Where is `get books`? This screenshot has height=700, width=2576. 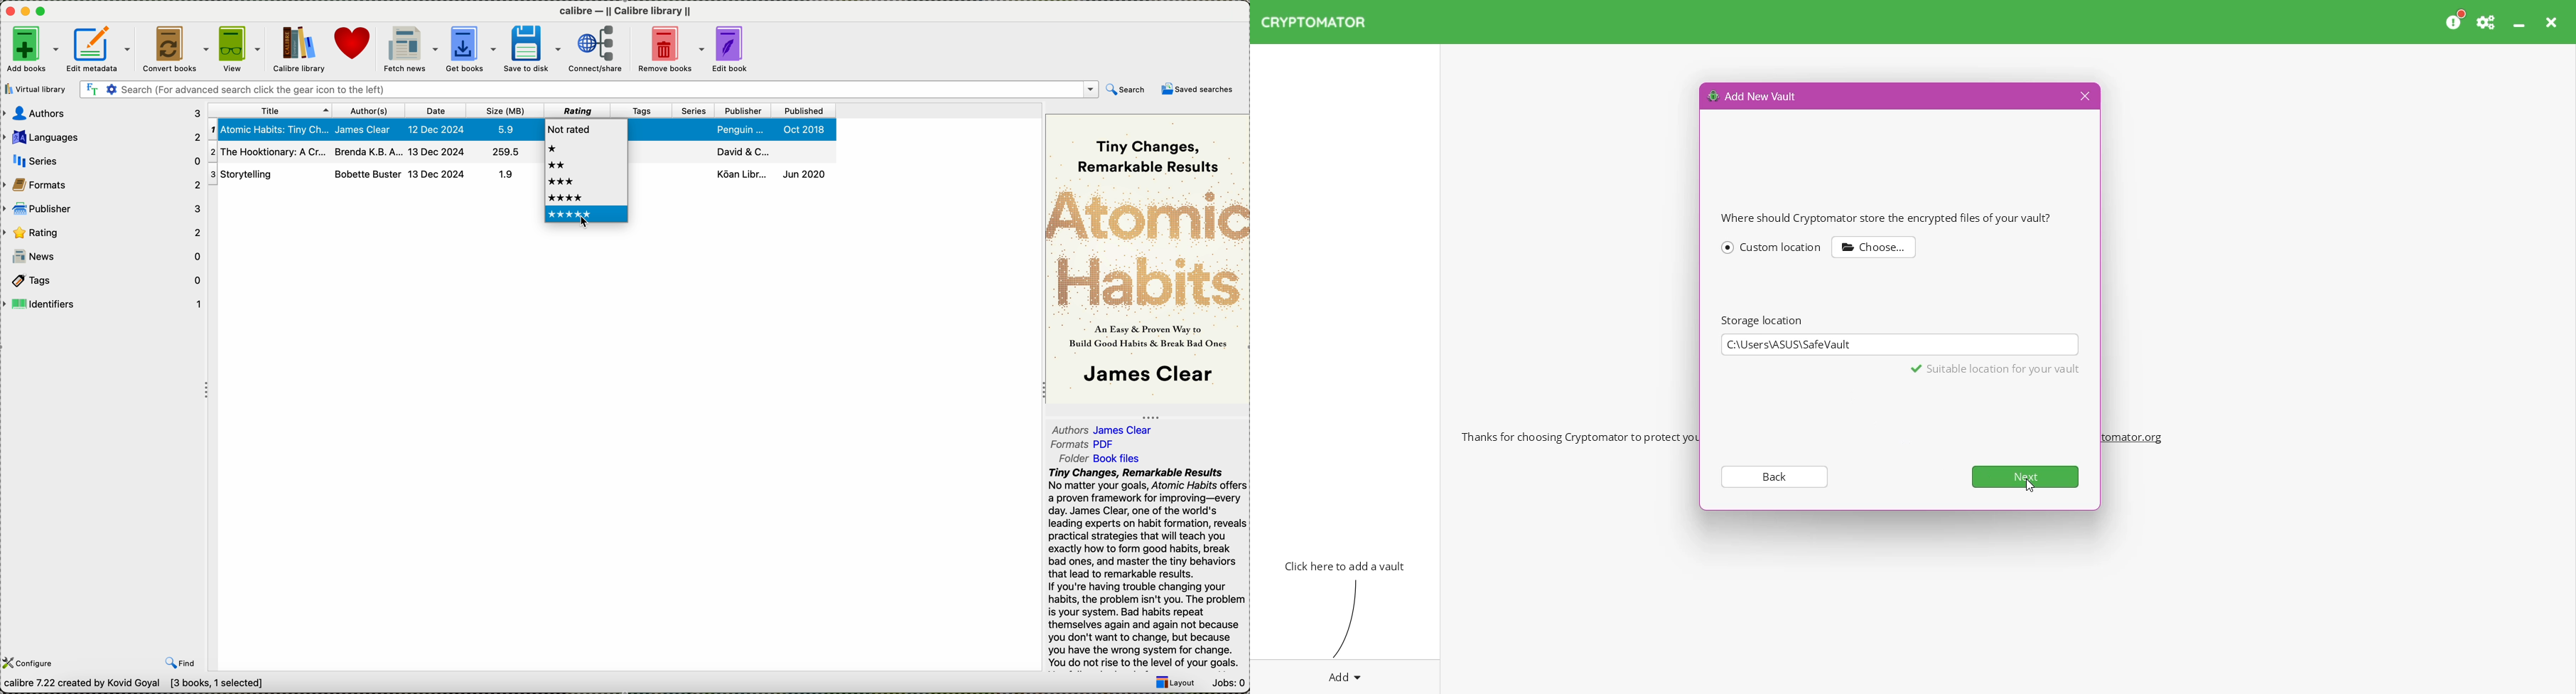
get books is located at coordinates (472, 49).